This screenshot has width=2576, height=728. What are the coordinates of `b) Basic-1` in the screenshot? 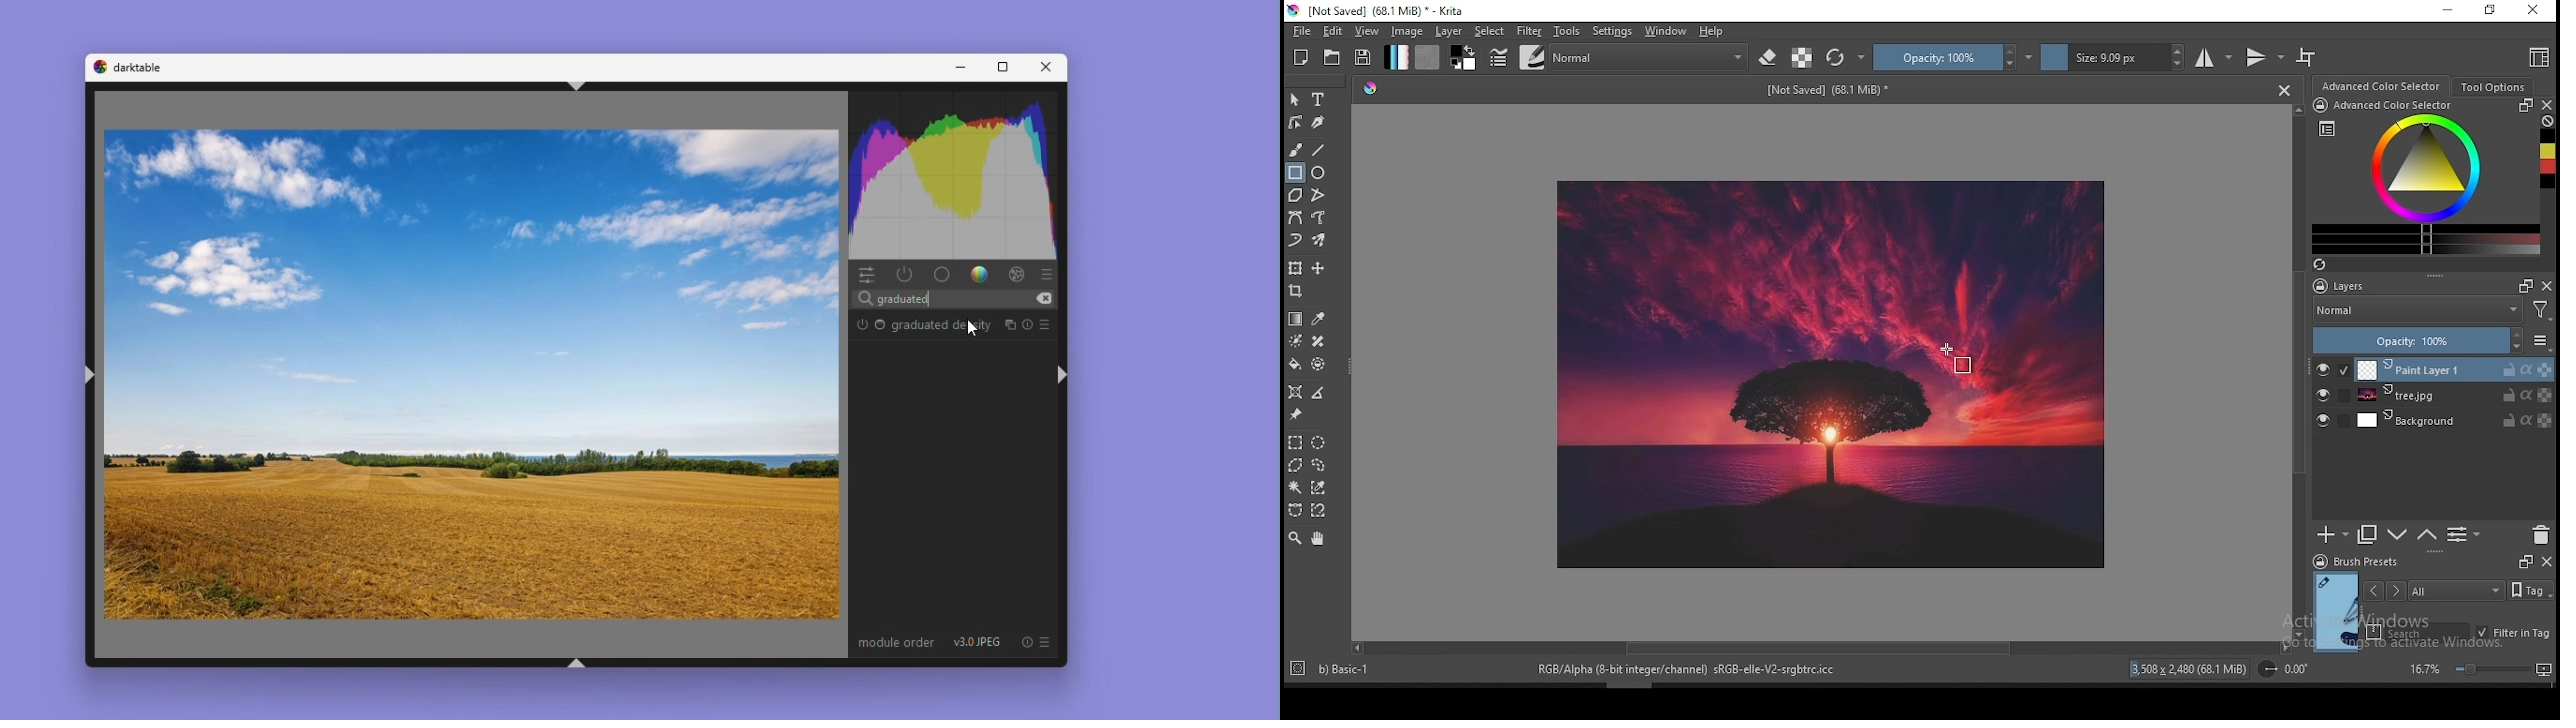 It's located at (1335, 666).